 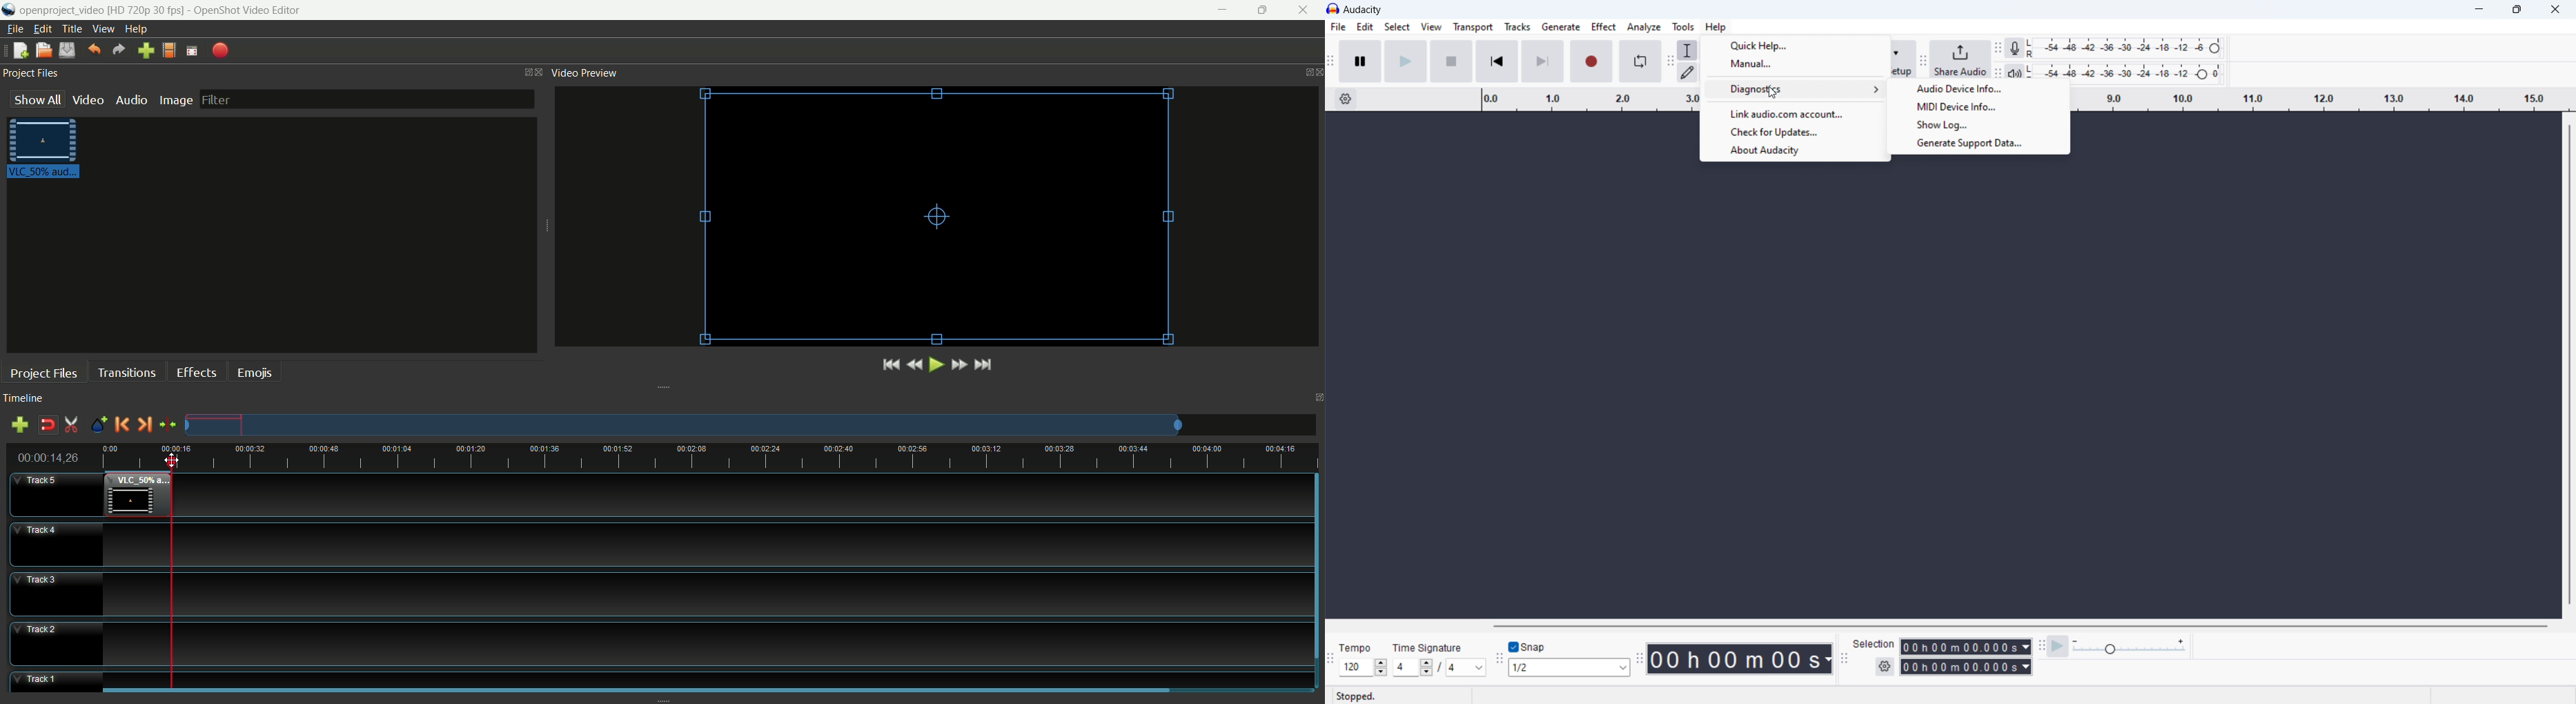 I want to click on timeline, so click(x=2325, y=100).